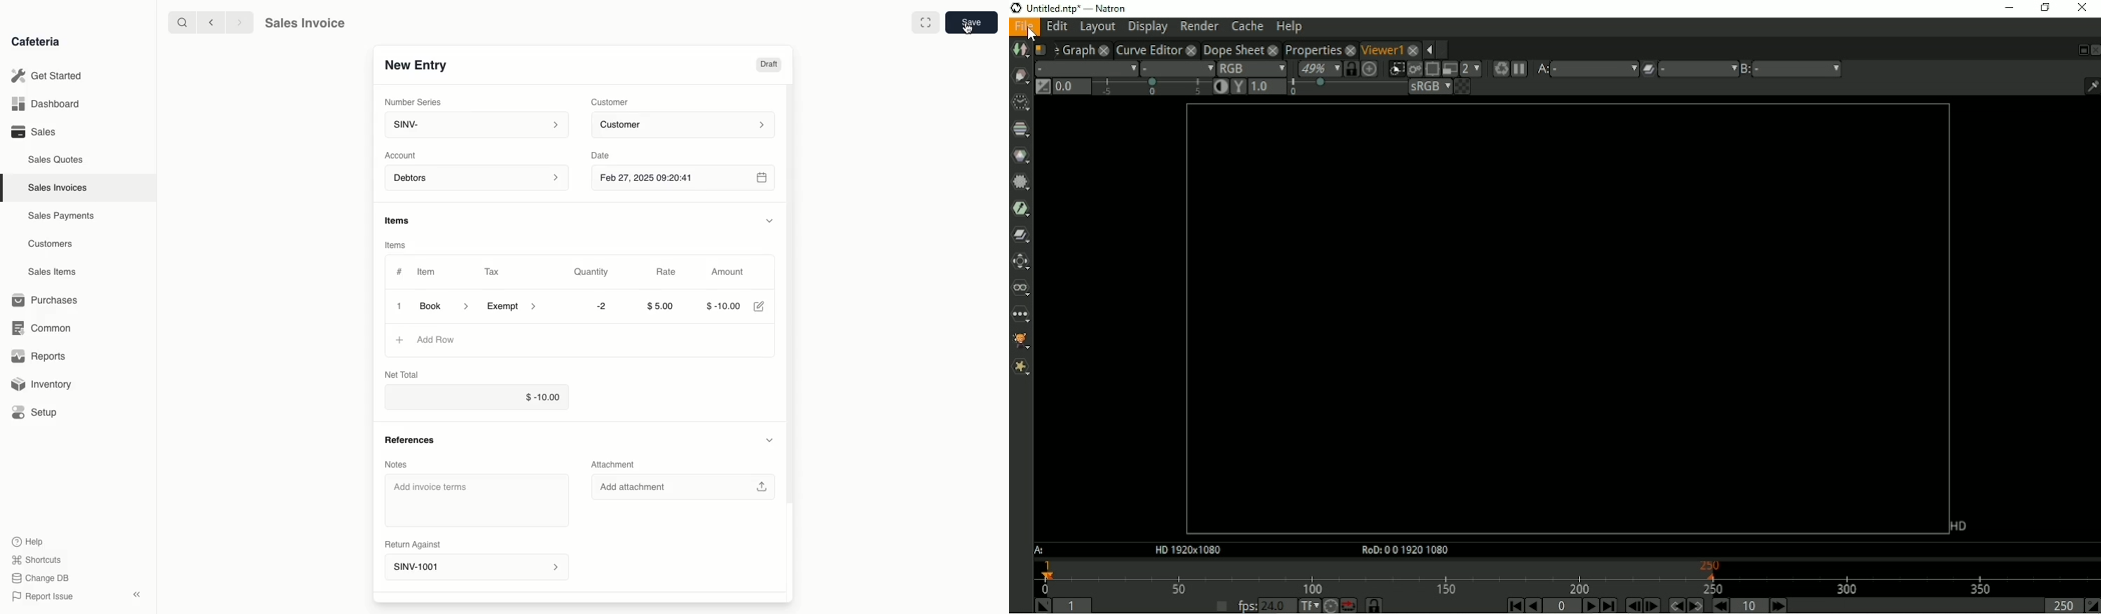 The image size is (2128, 616). I want to click on Quantity, so click(595, 272).